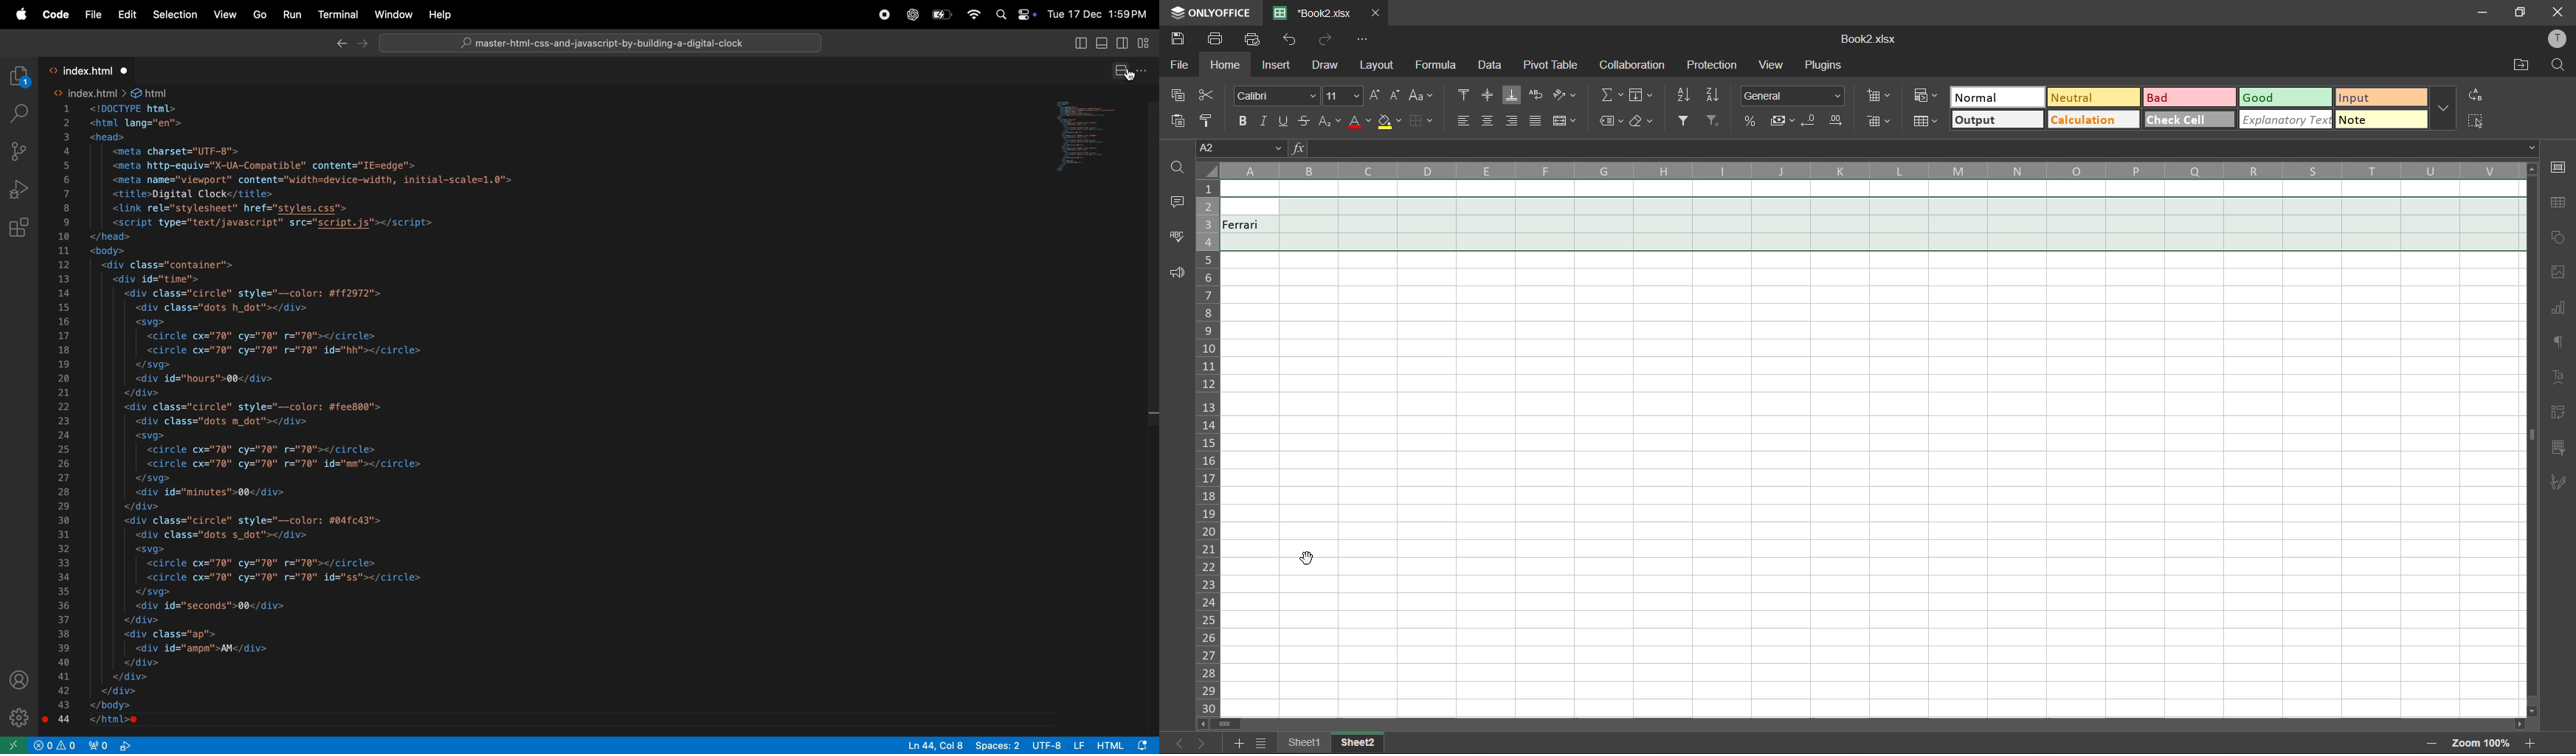  Describe the element at coordinates (1305, 119) in the screenshot. I see `strikethrough` at that location.